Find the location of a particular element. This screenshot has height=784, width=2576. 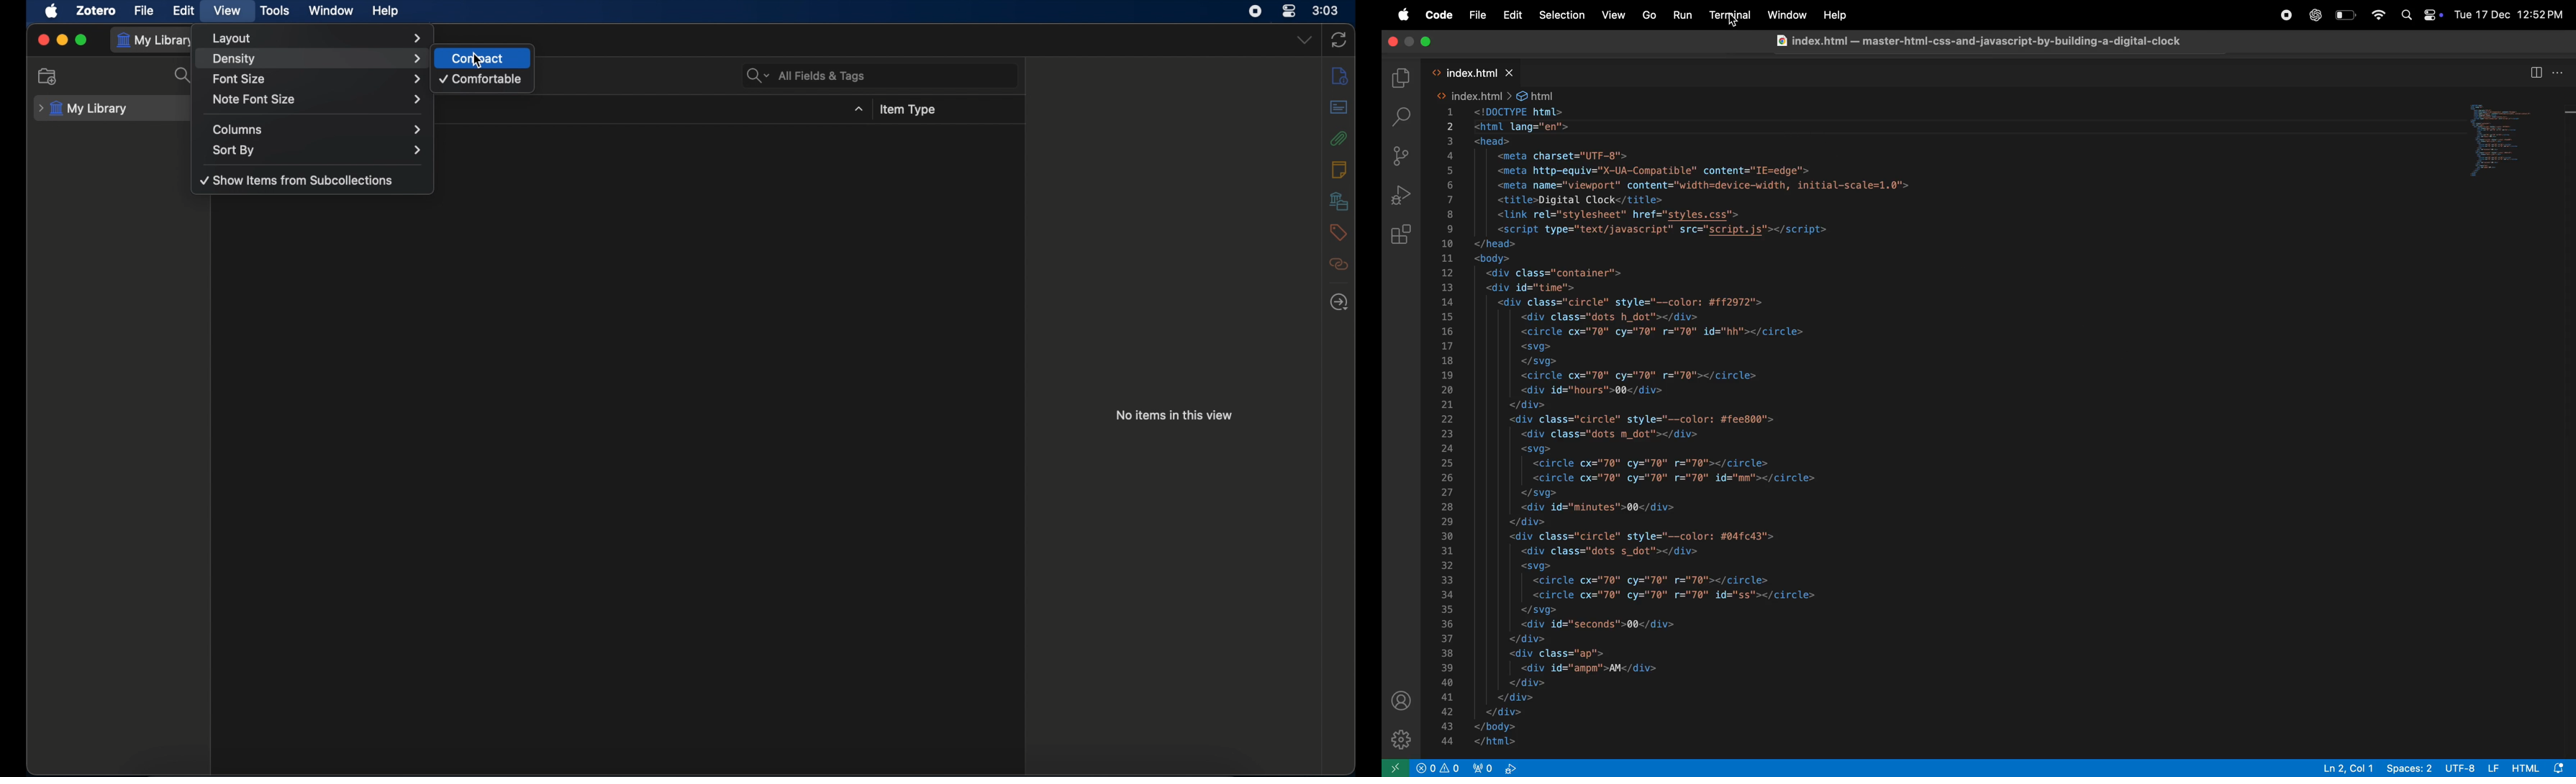

show items from sub collections is located at coordinates (297, 180).